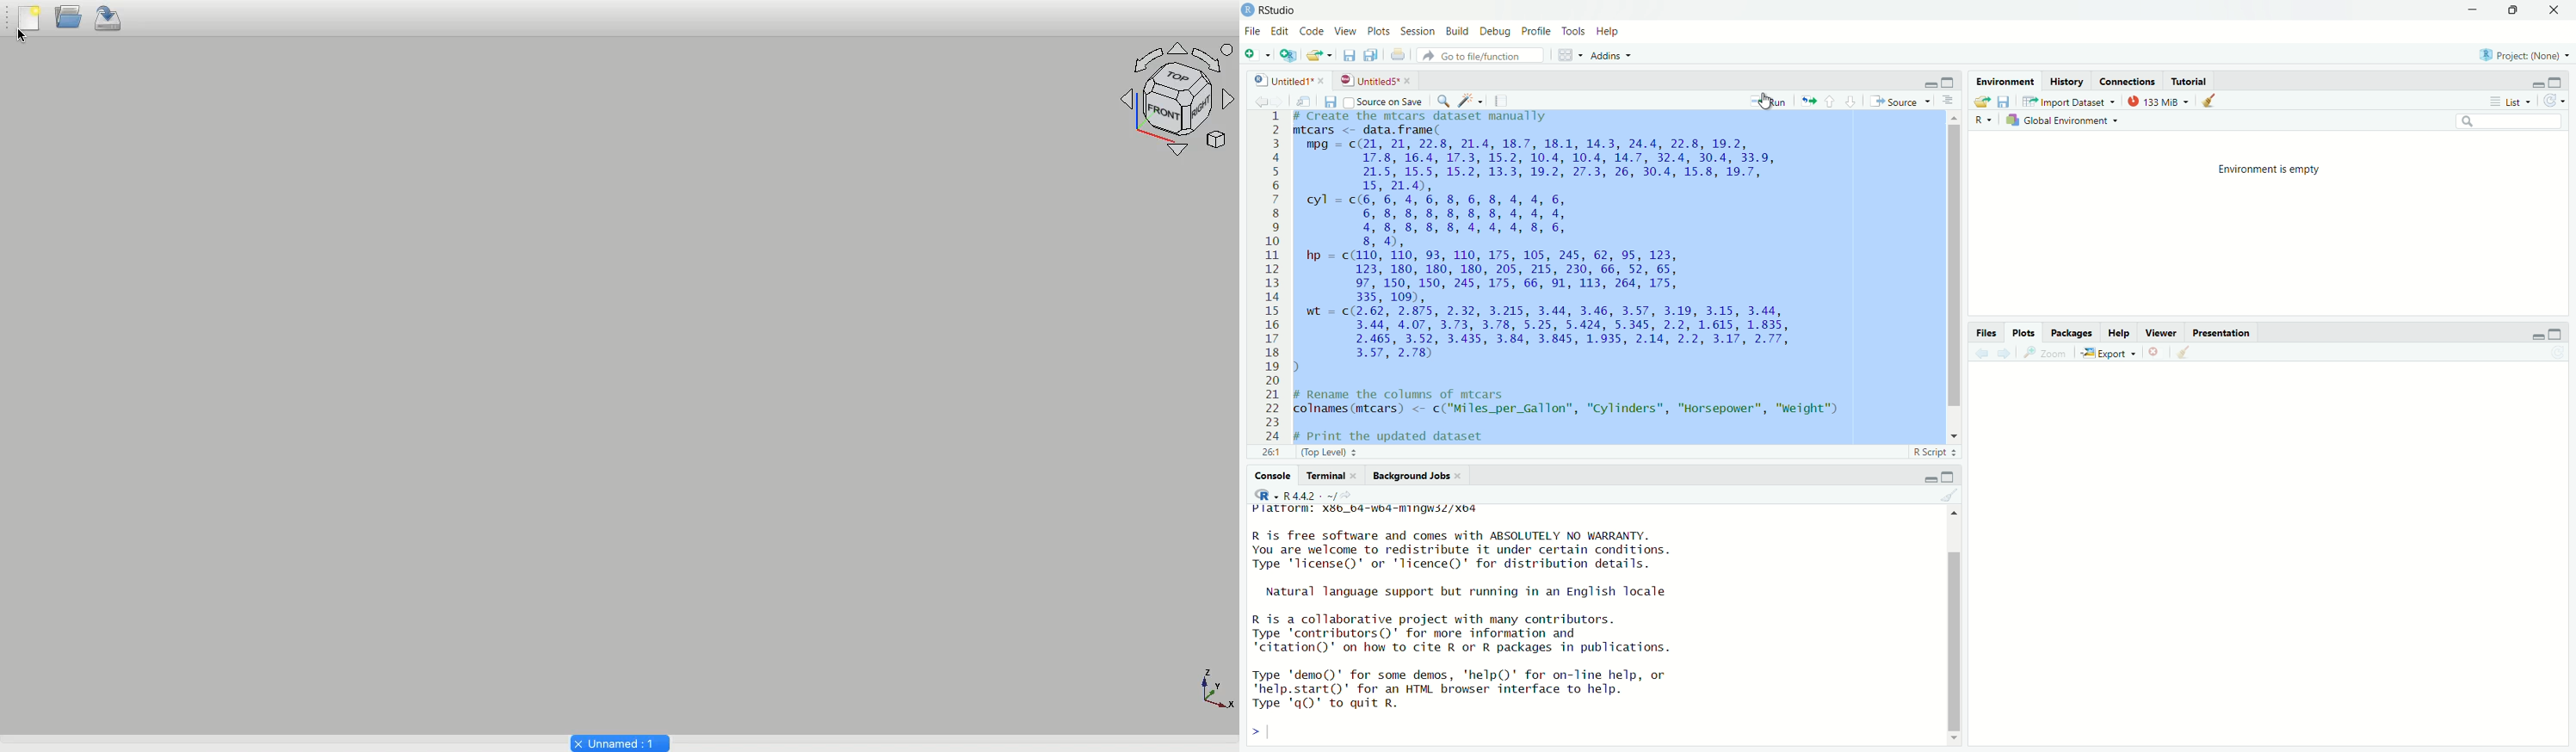 The width and height of the screenshot is (2576, 756). Describe the element at coordinates (1441, 100) in the screenshot. I see `search` at that location.